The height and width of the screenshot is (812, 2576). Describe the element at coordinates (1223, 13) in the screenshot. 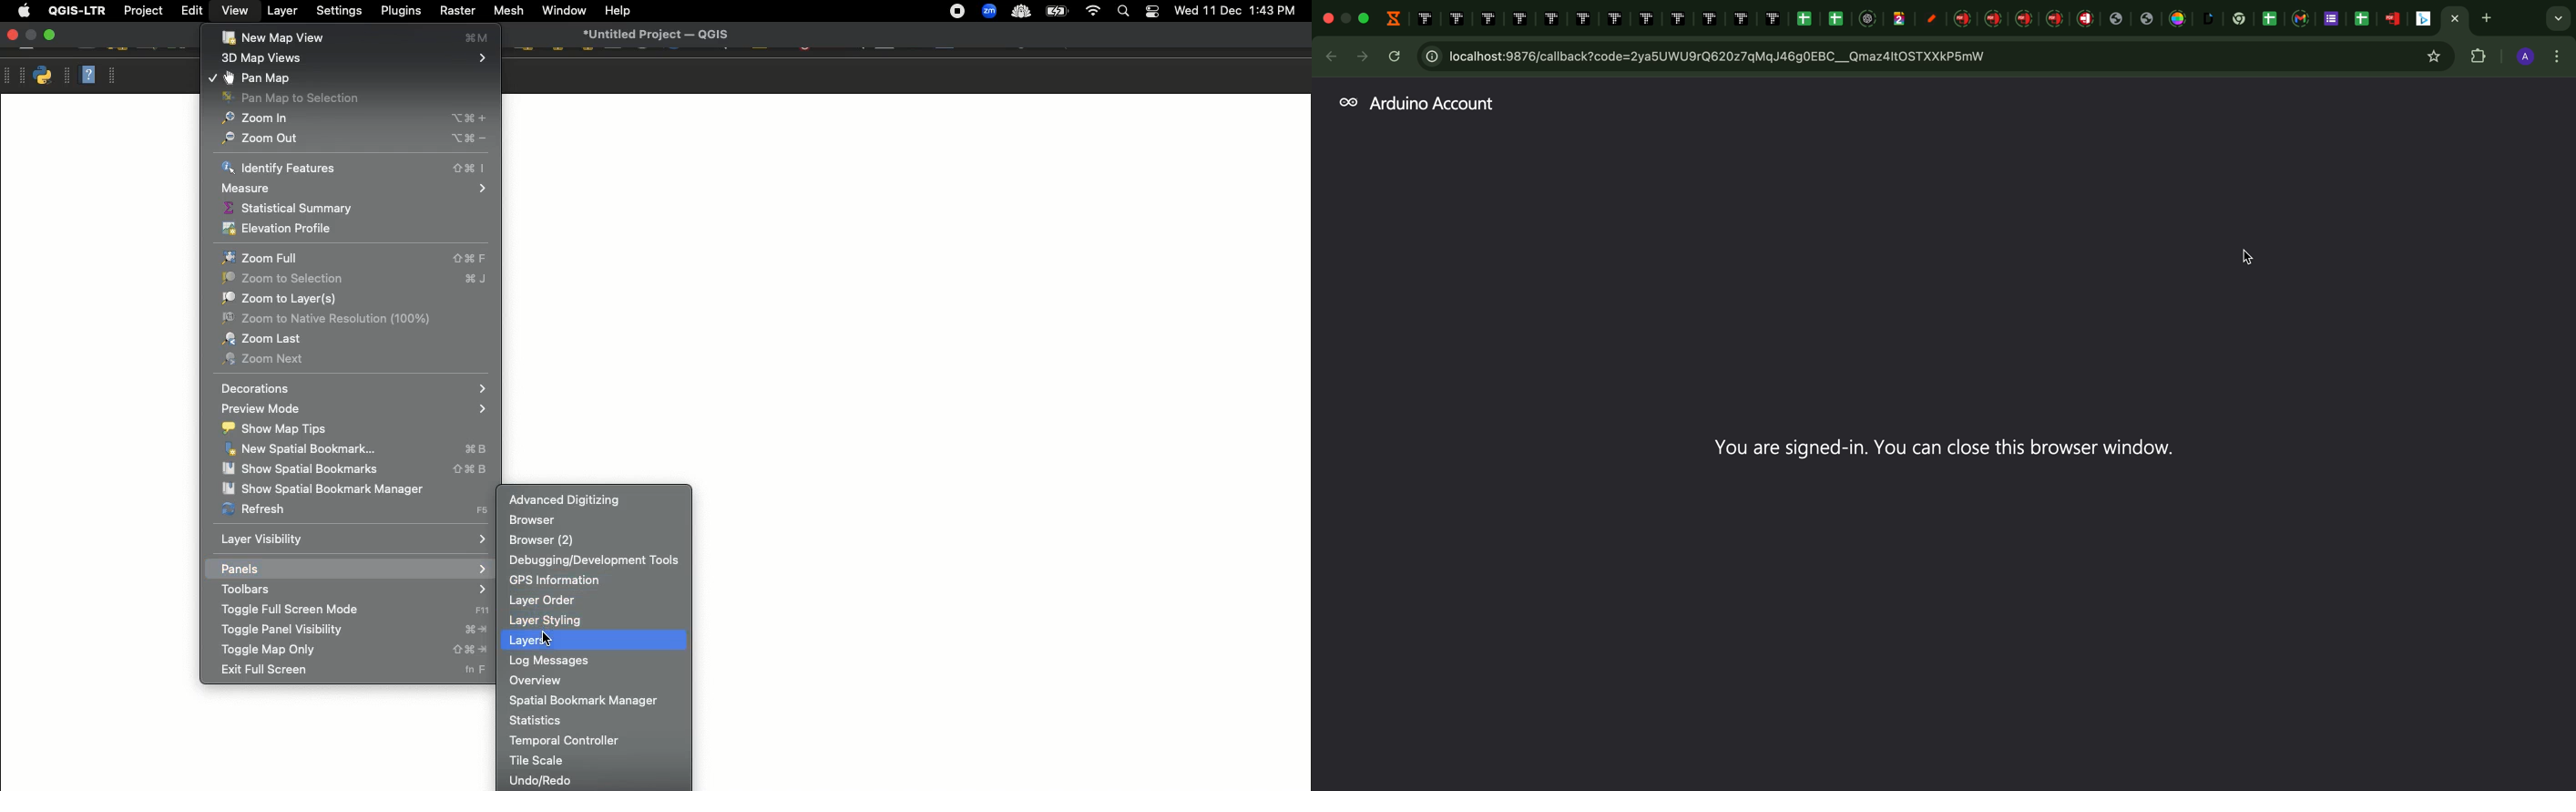

I see `11 Dec` at that location.